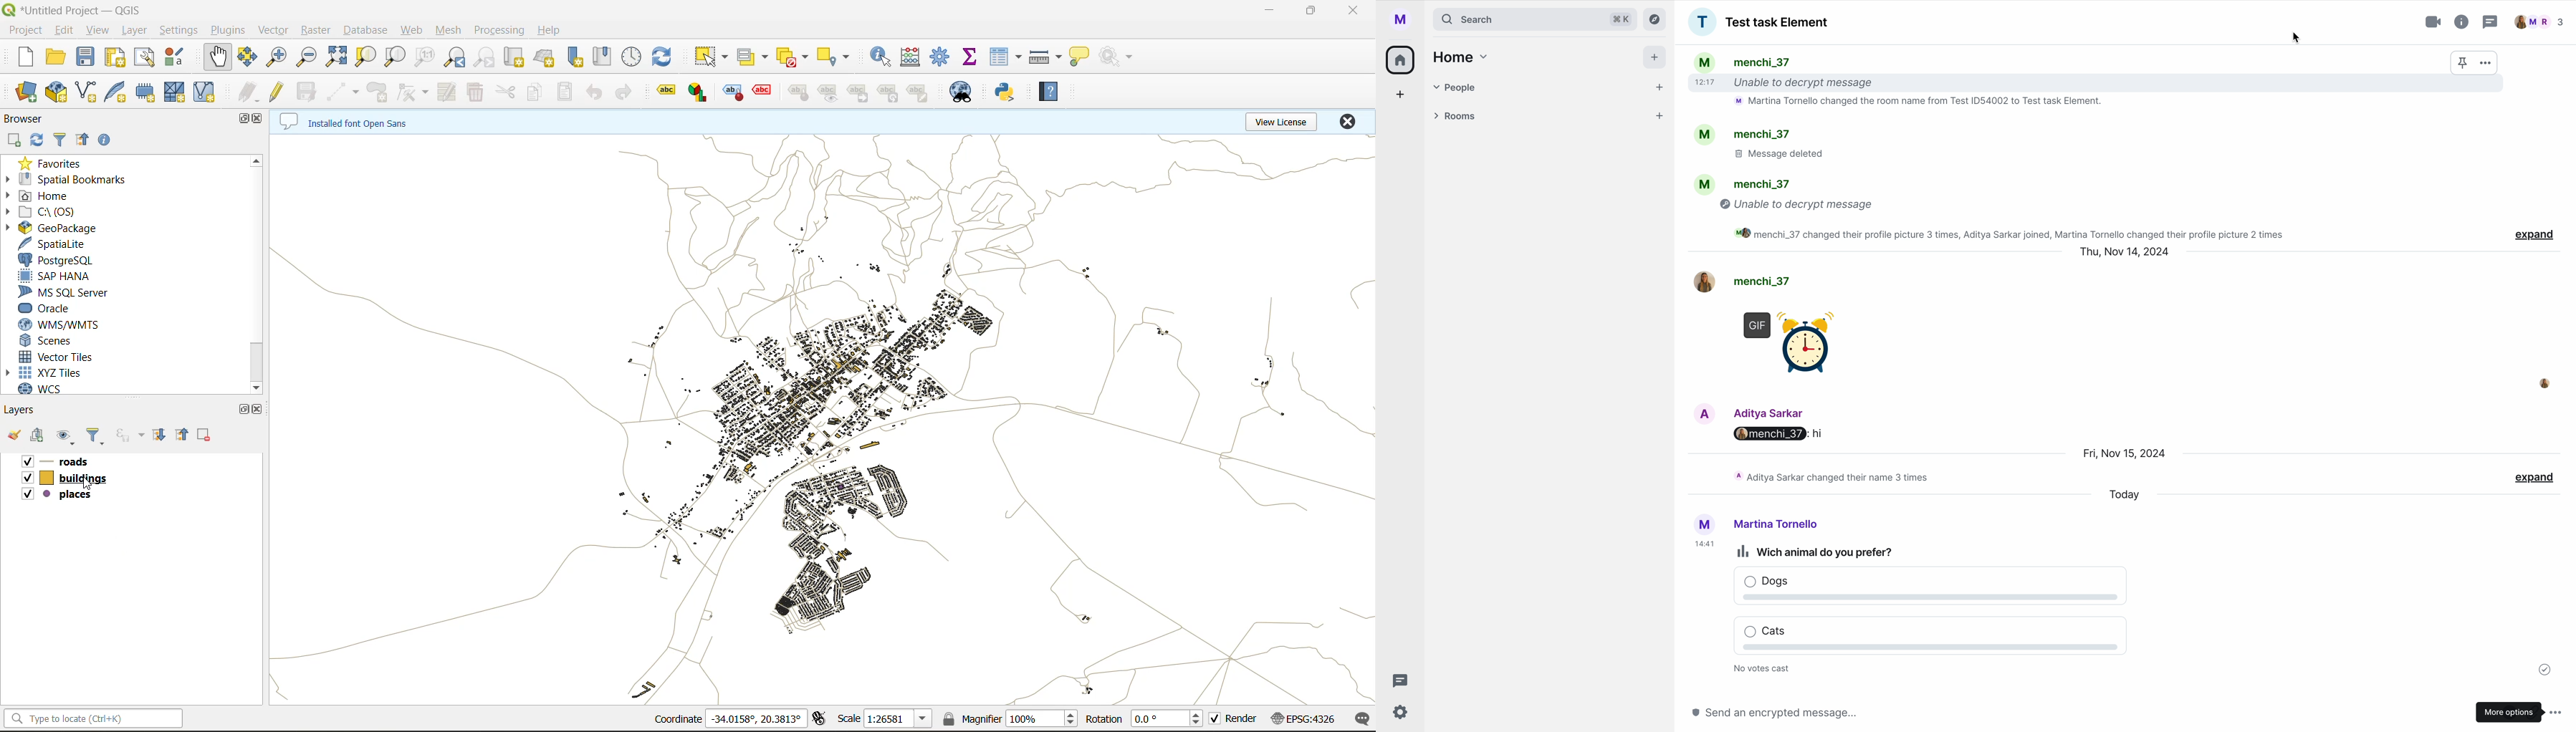 Image resolution: width=2576 pixels, height=756 pixels. Describe the element at coordinates (2544, 383) in the screenshot. I see `image profile` at that location.